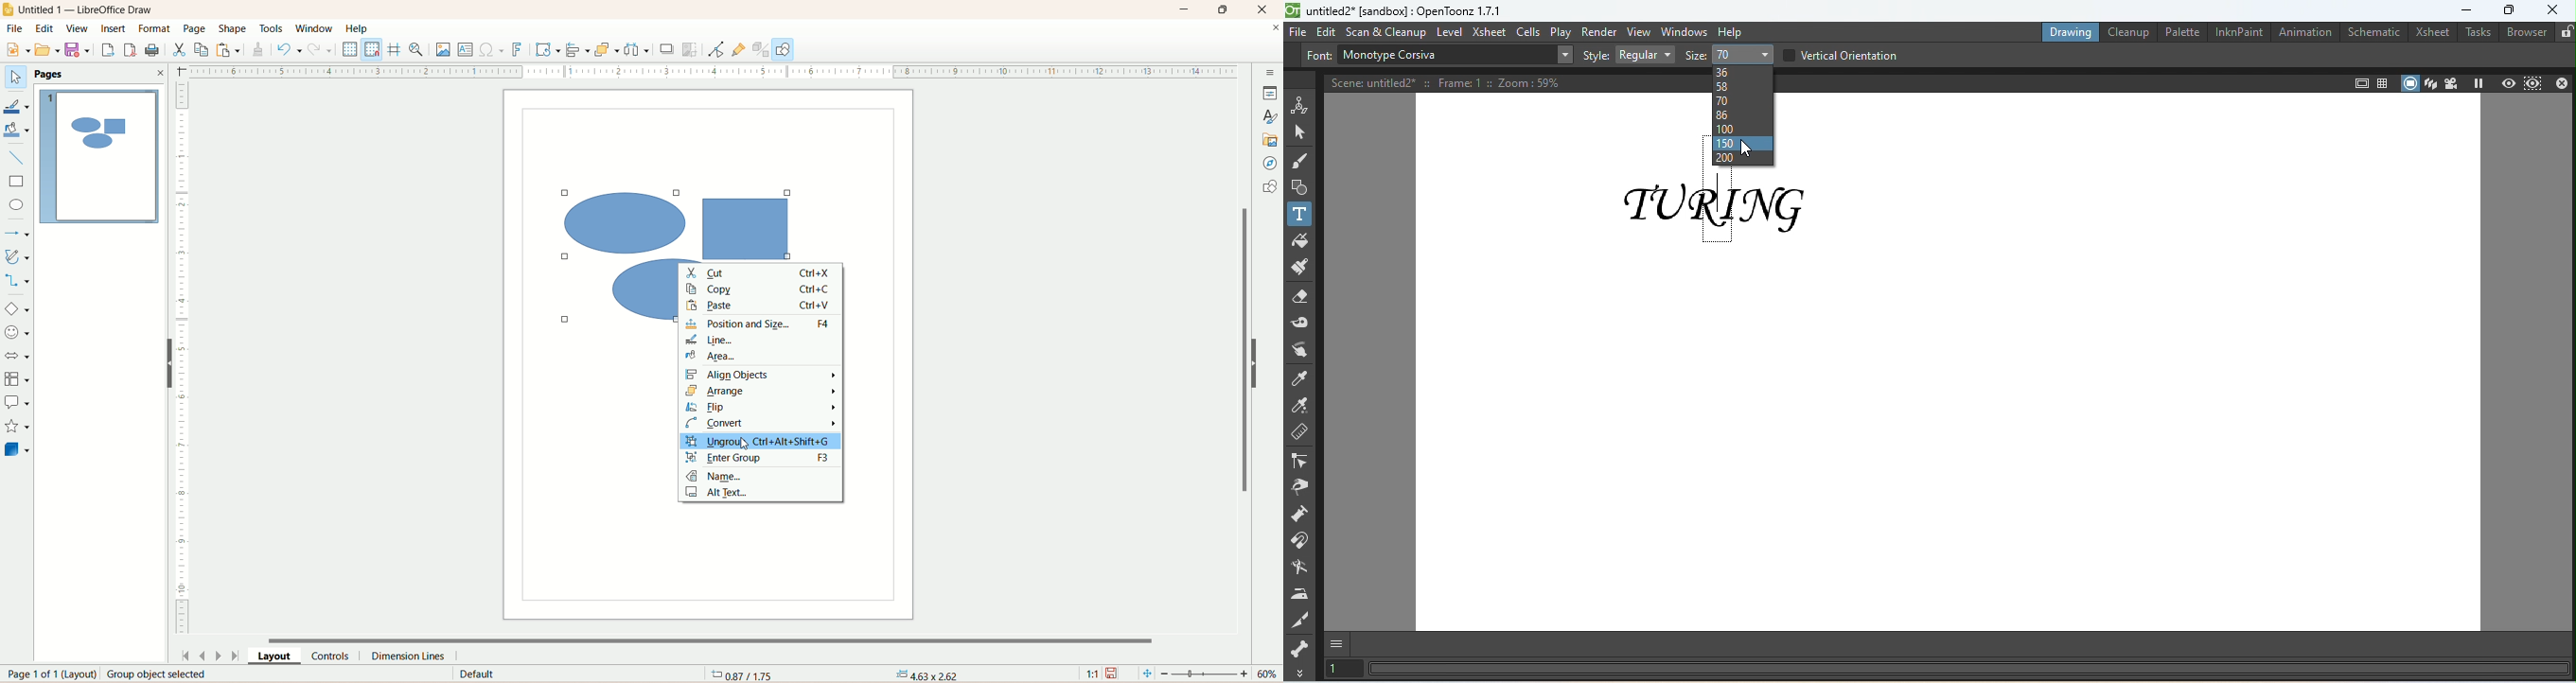  What do you see at coordinates (13, 30) in the screenshot?
I see `file` at bounding box center [13, 30].